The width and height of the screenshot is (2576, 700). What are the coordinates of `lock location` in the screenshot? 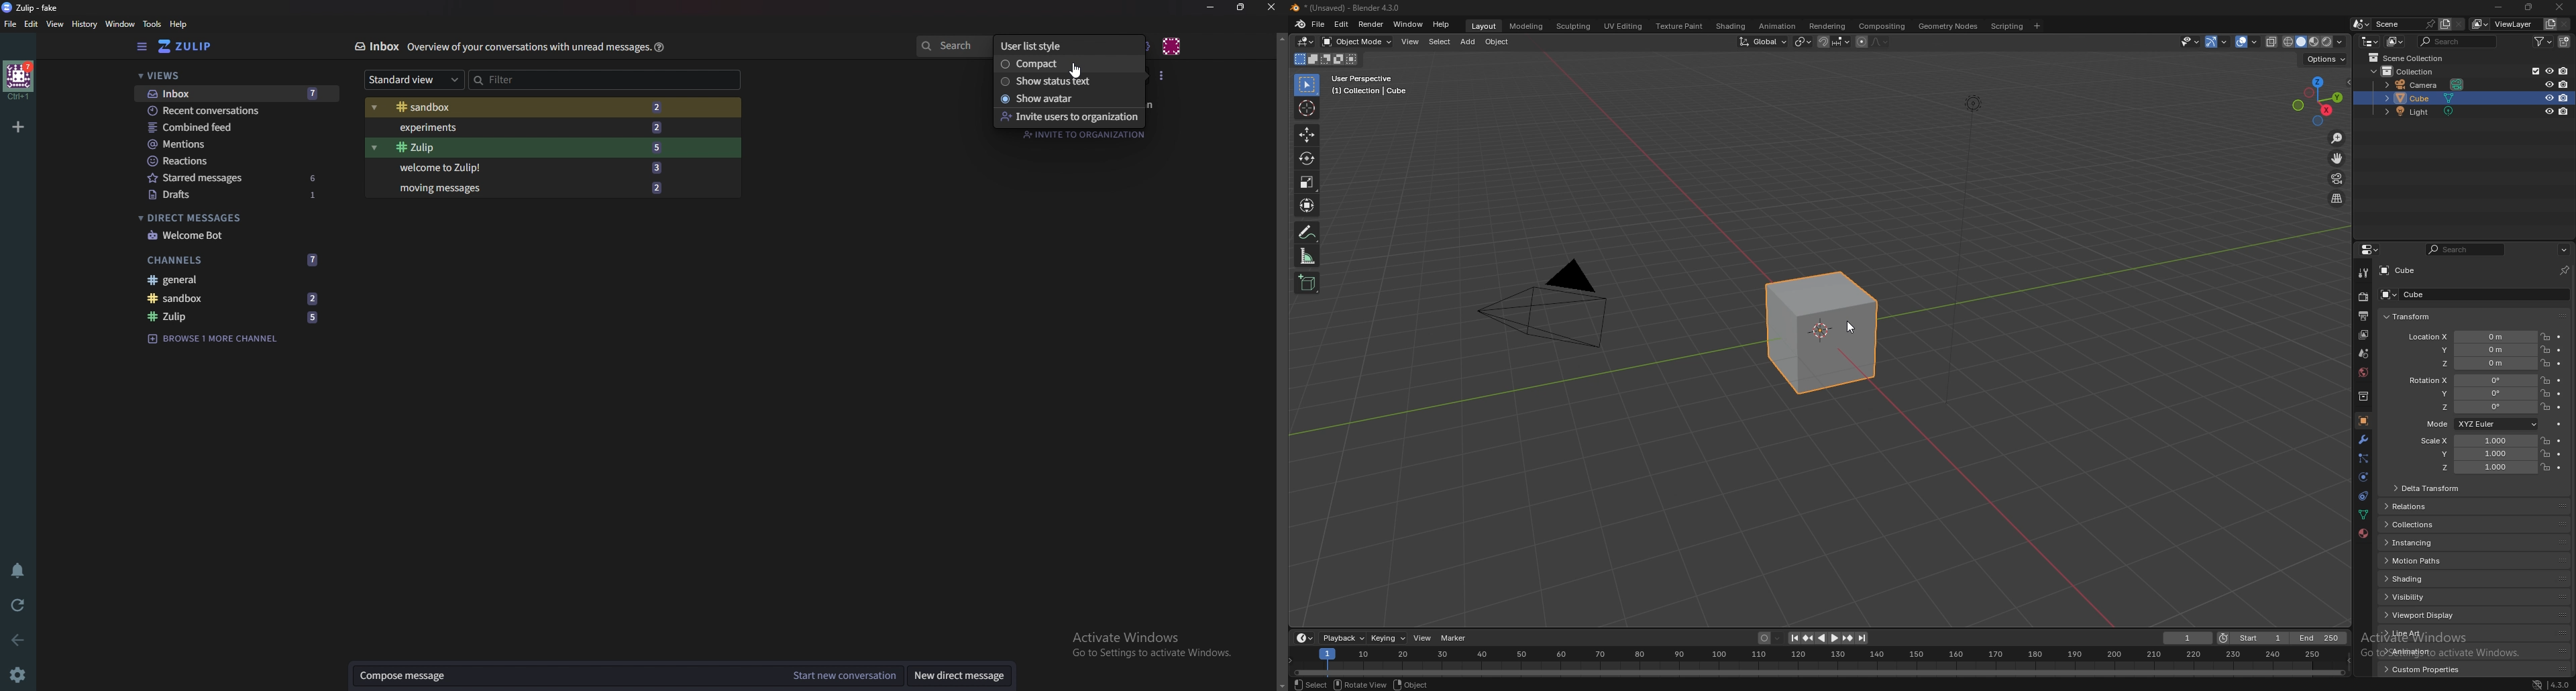 It's located at (2545, 466).